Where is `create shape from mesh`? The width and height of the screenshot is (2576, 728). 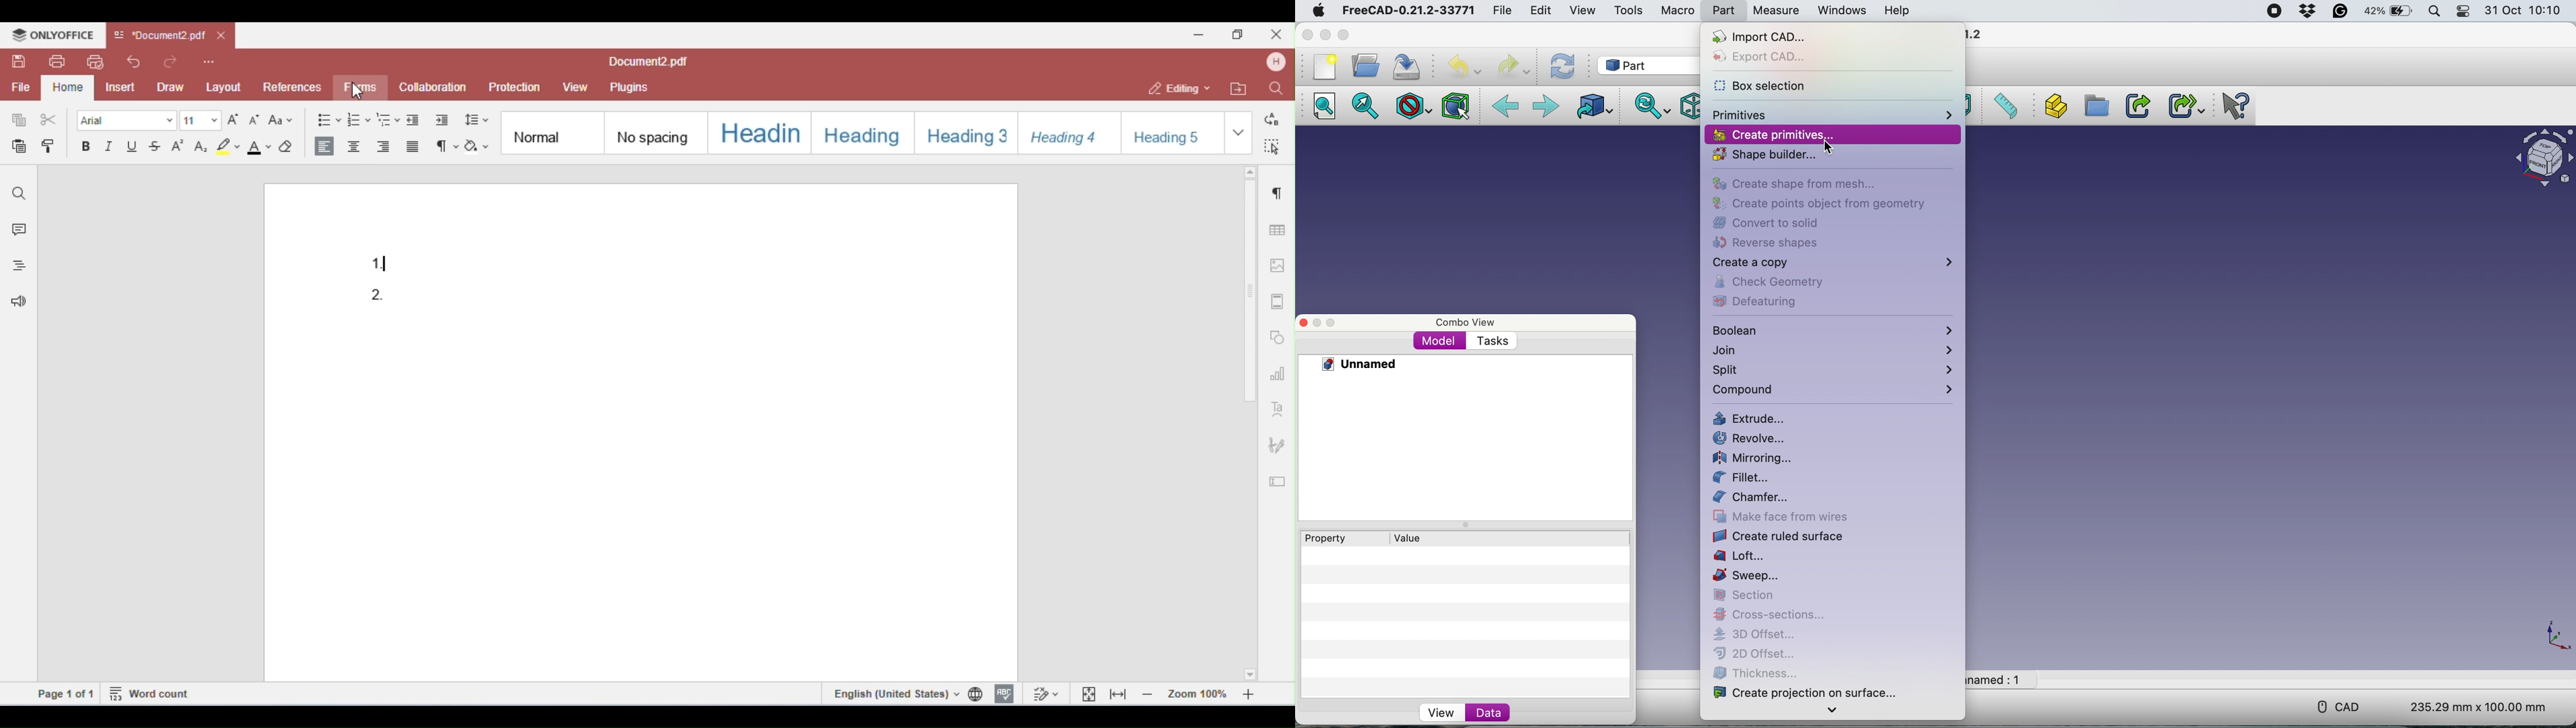
create shape from mesh is located at coordinates (1797, 185).